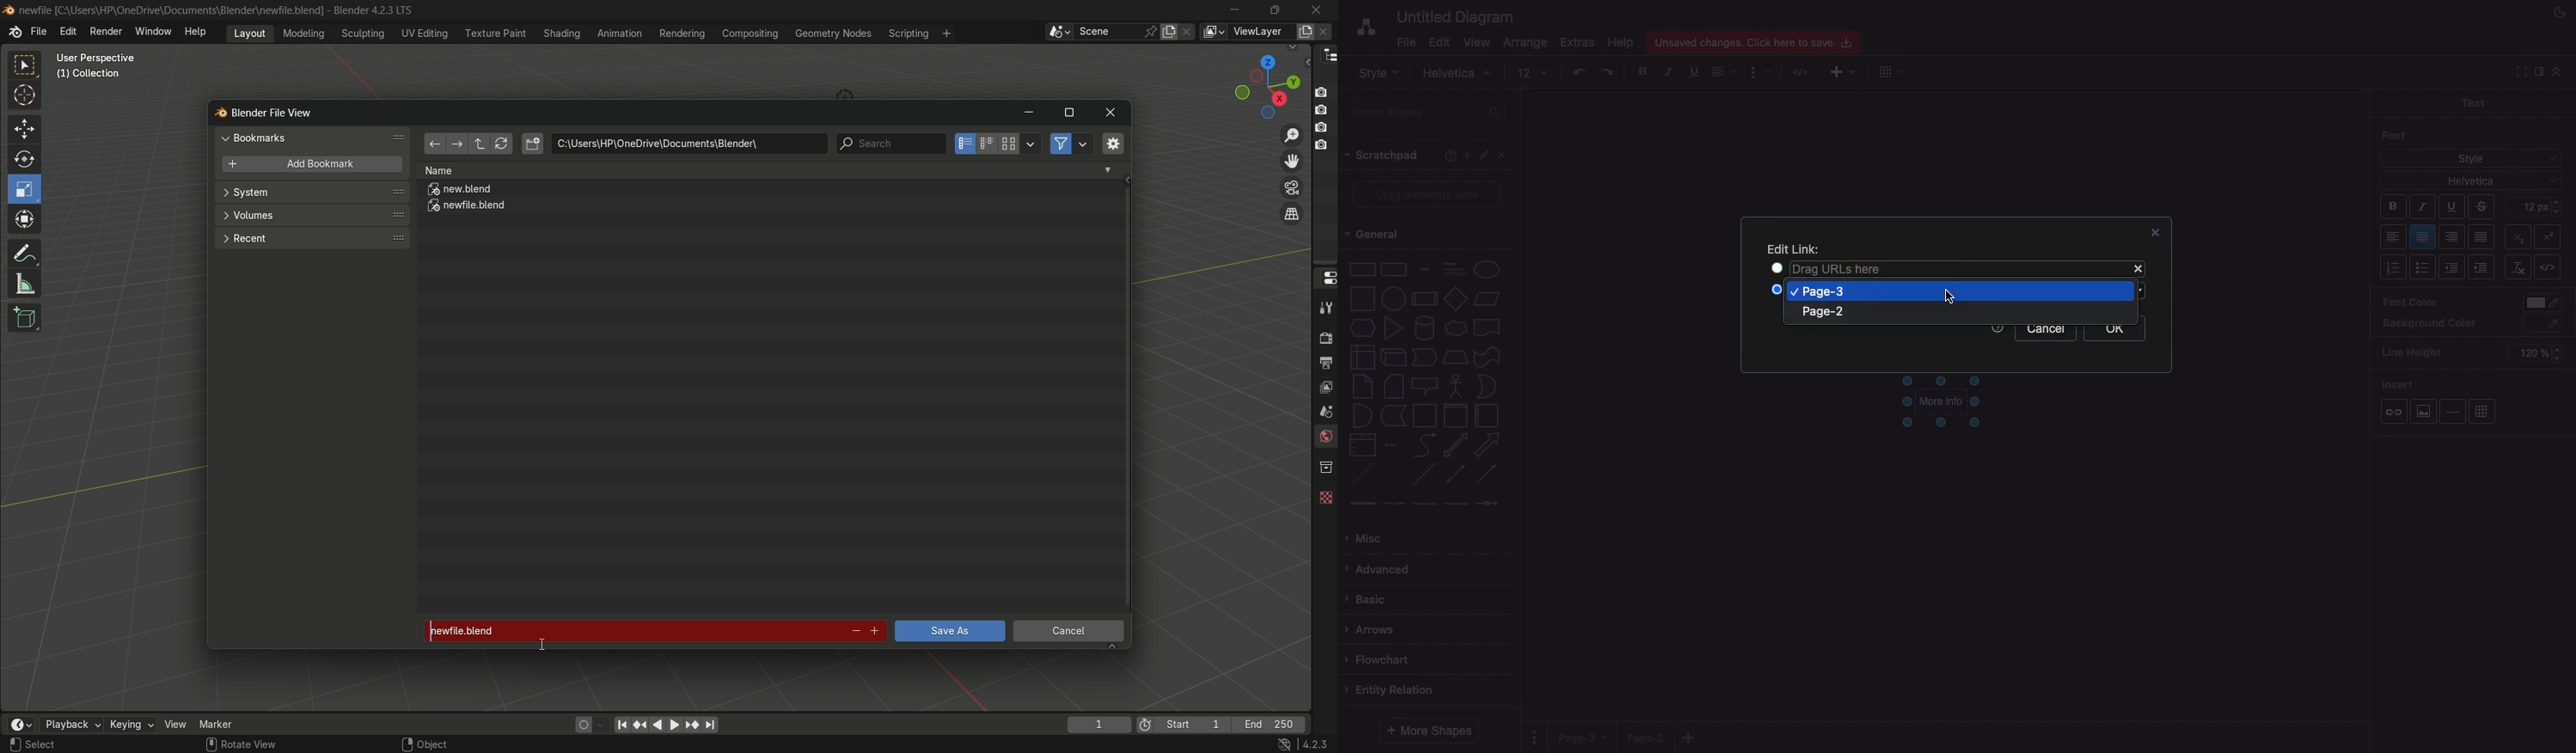 The height and width of the screenshot is (756, 2576). I want to click on cloud, so click(1456, 328).